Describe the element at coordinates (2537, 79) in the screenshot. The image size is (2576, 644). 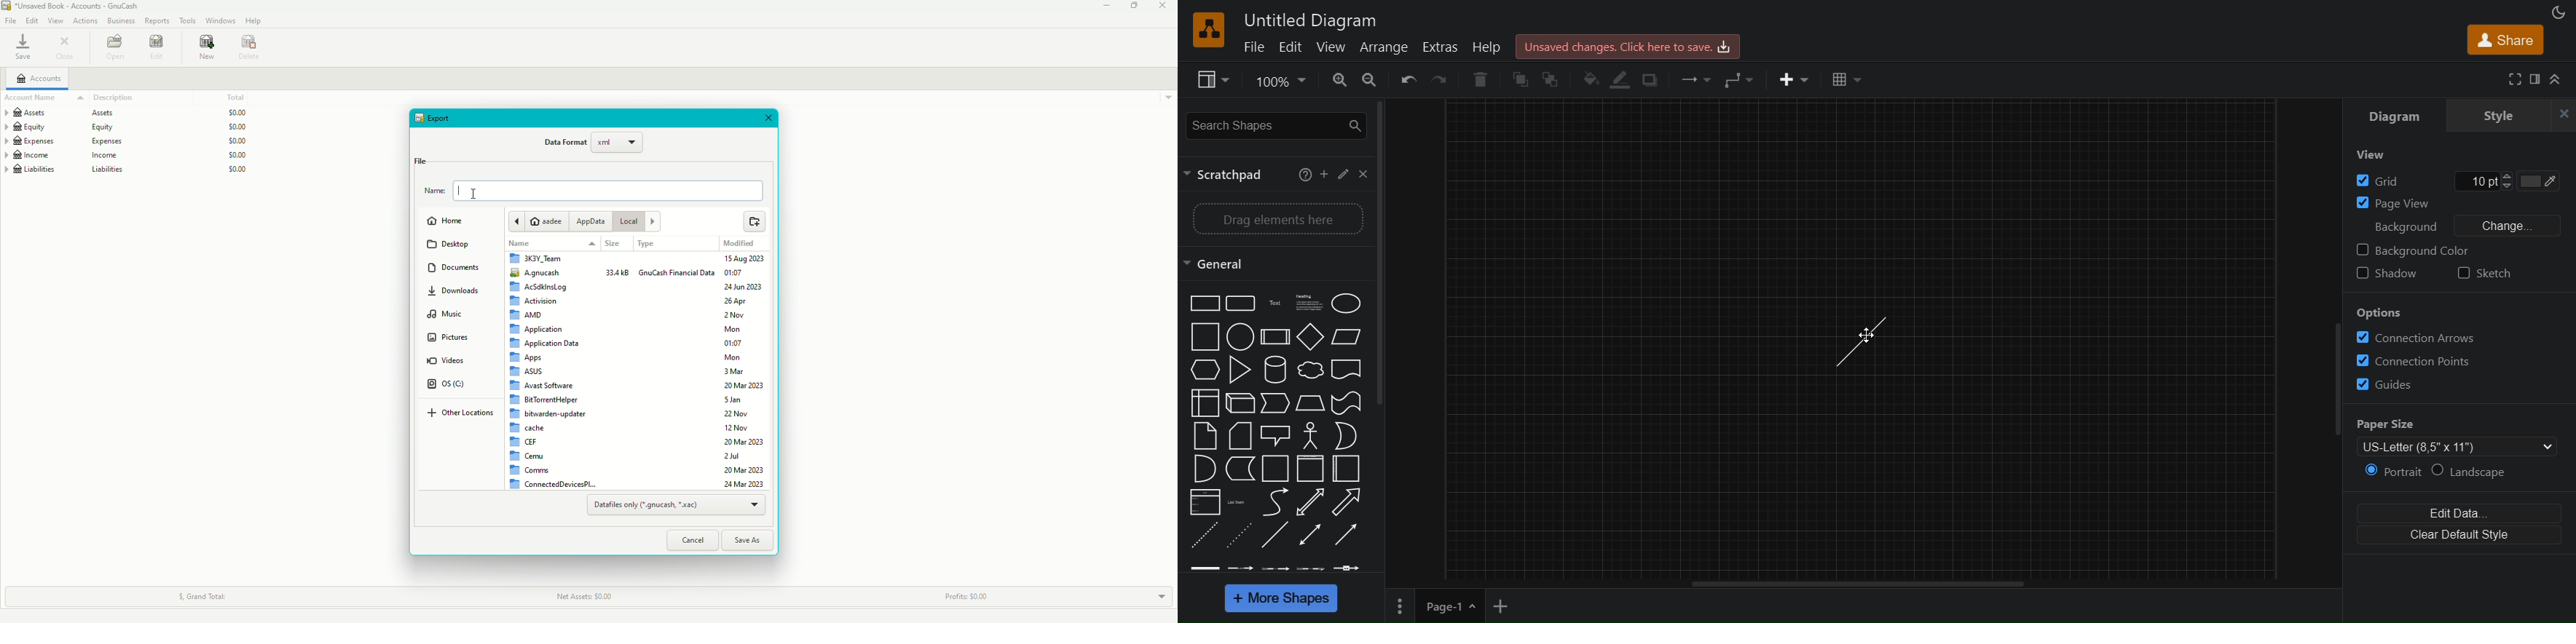
I see `format` at that location.